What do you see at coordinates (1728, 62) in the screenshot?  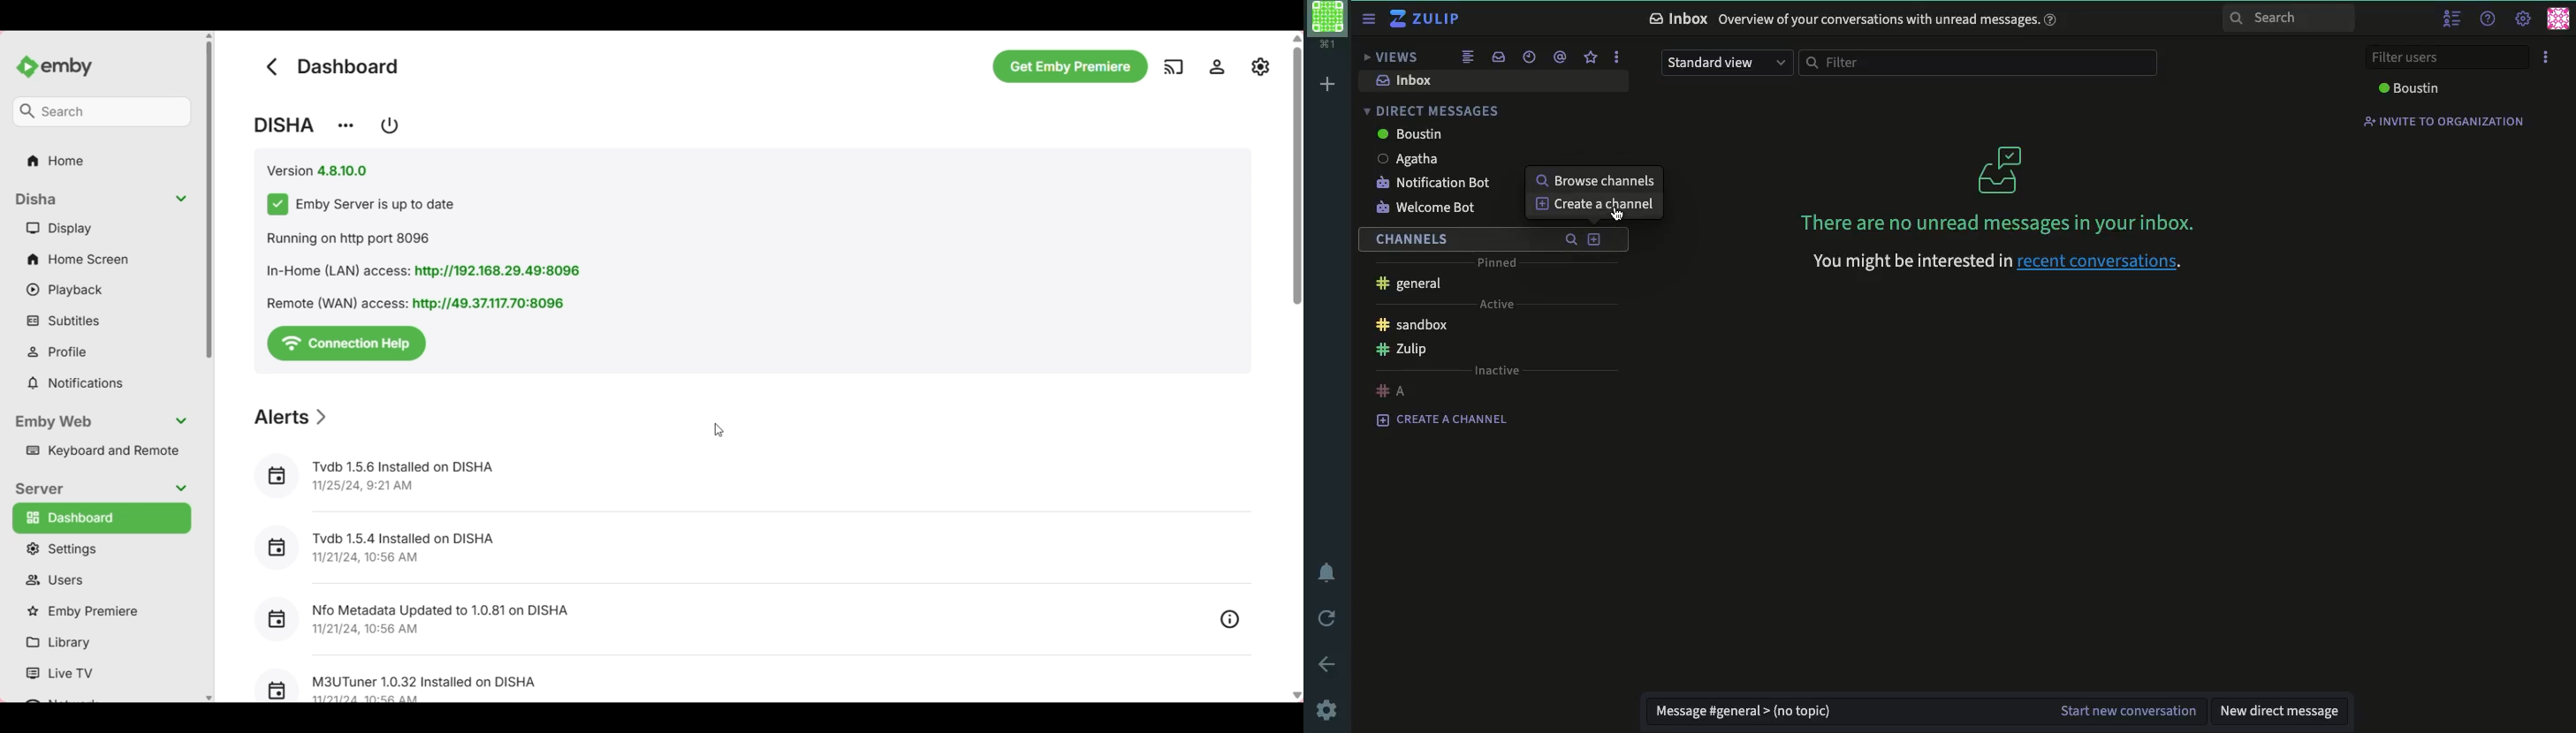 I see `standard view` at bounding box center [1728, 62].